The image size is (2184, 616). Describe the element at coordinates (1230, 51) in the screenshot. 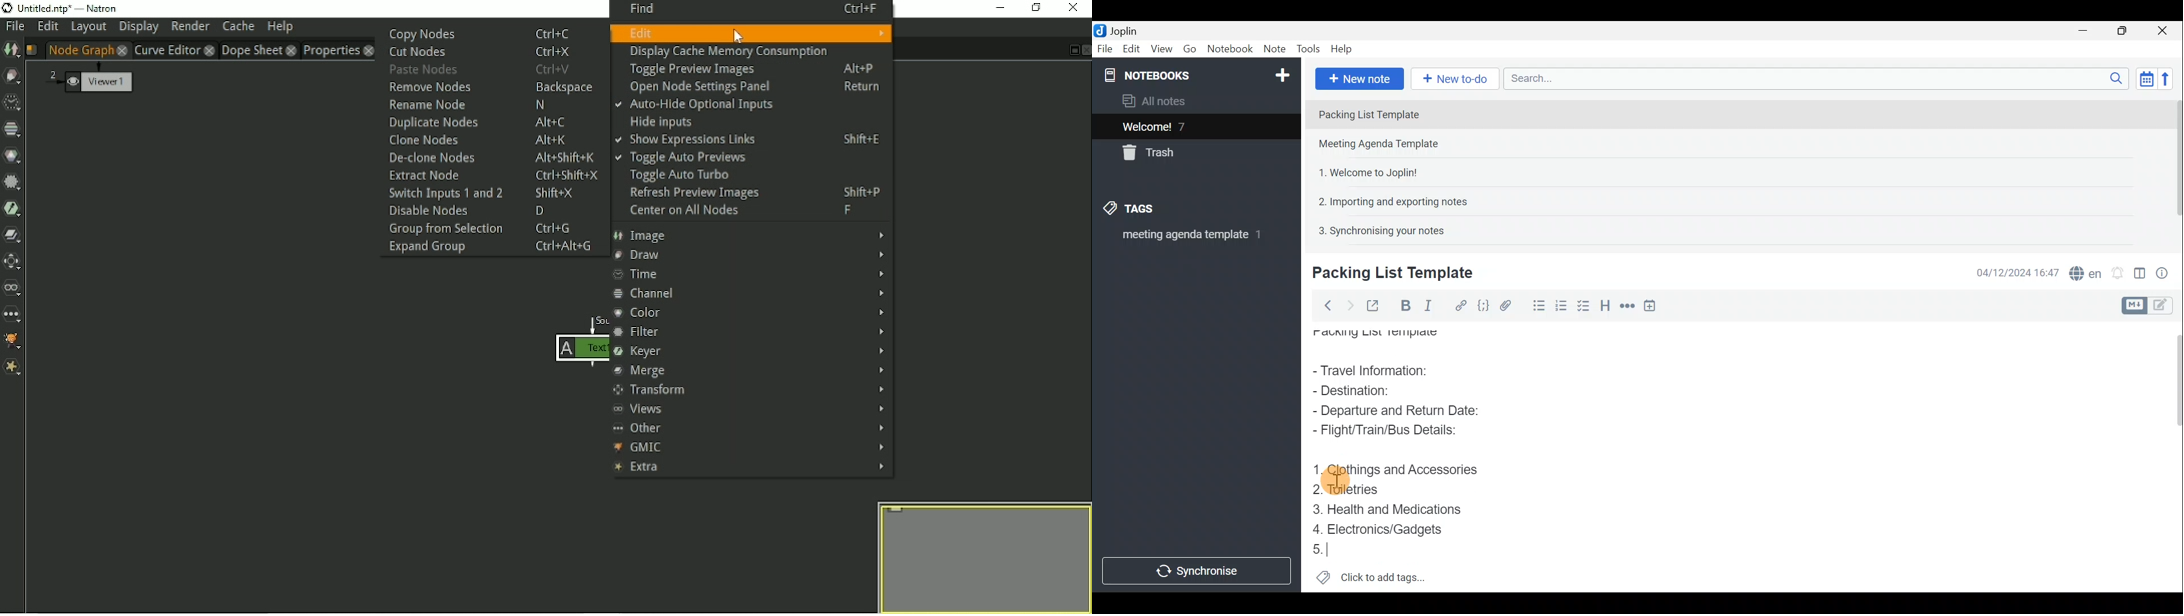

I see `Notebook` at that location.